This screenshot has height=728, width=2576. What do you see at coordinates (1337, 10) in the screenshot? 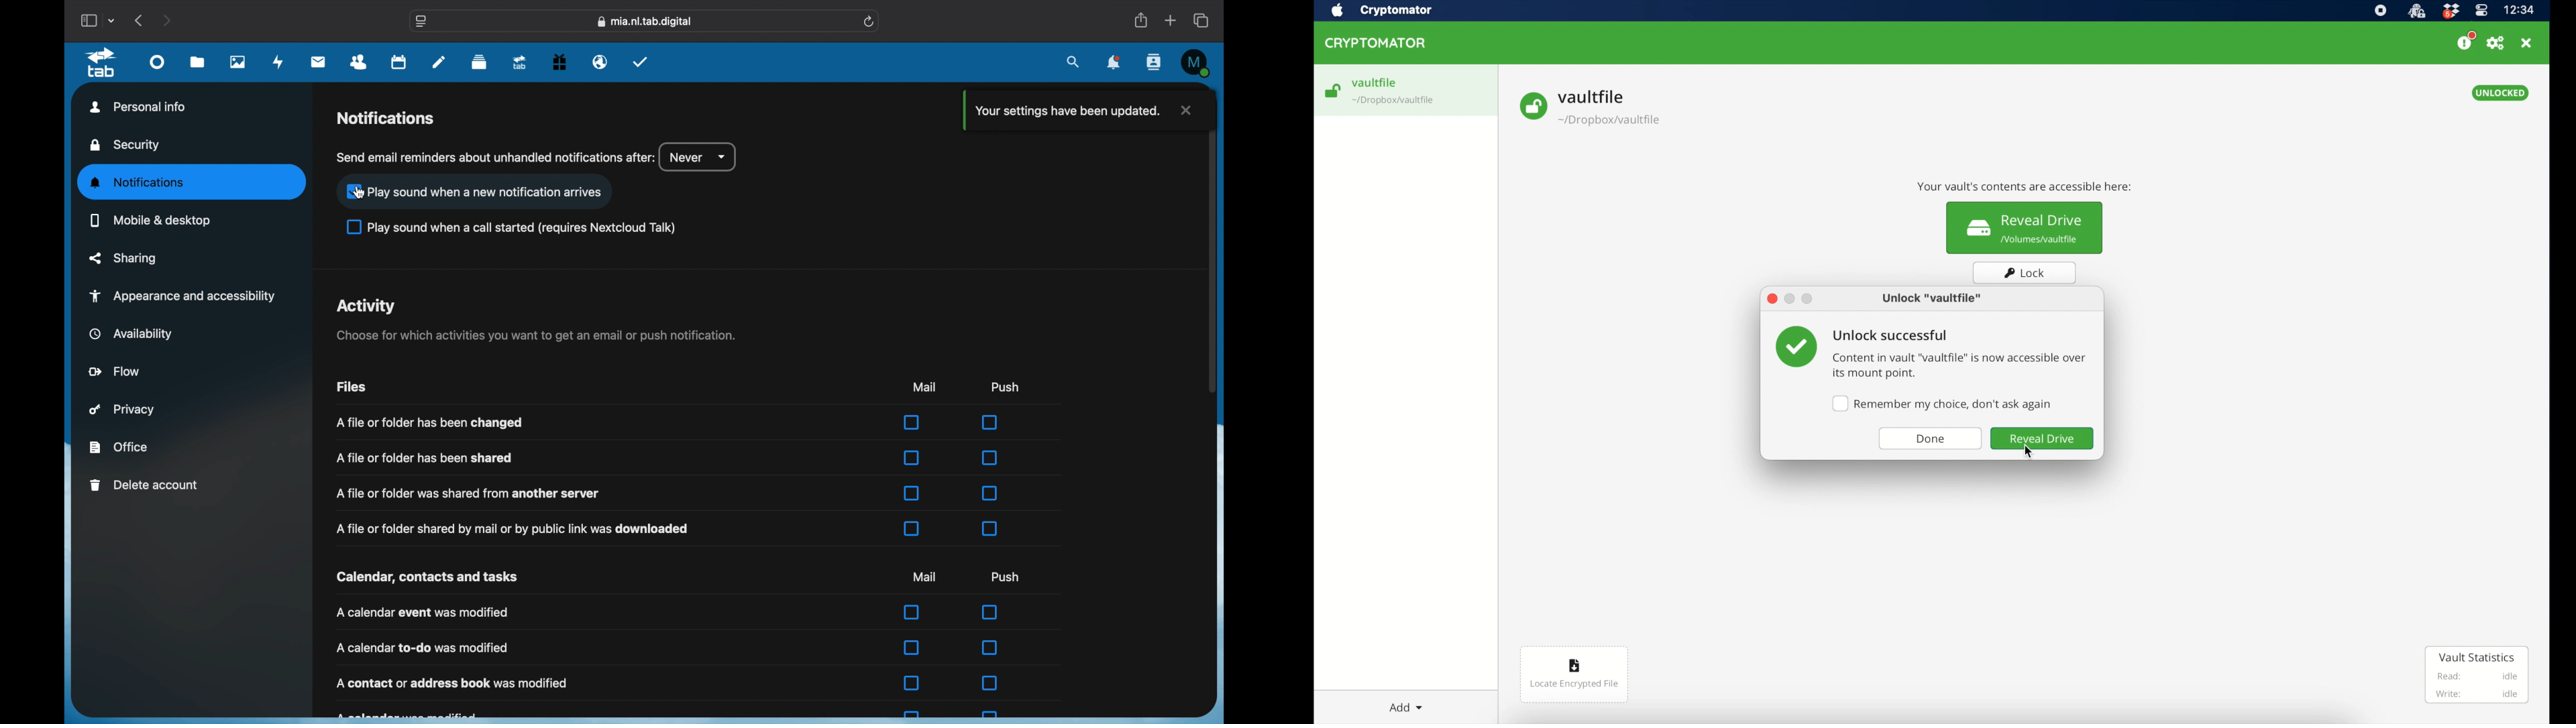
I see `apple icon` at bounding box center [1337, 10].